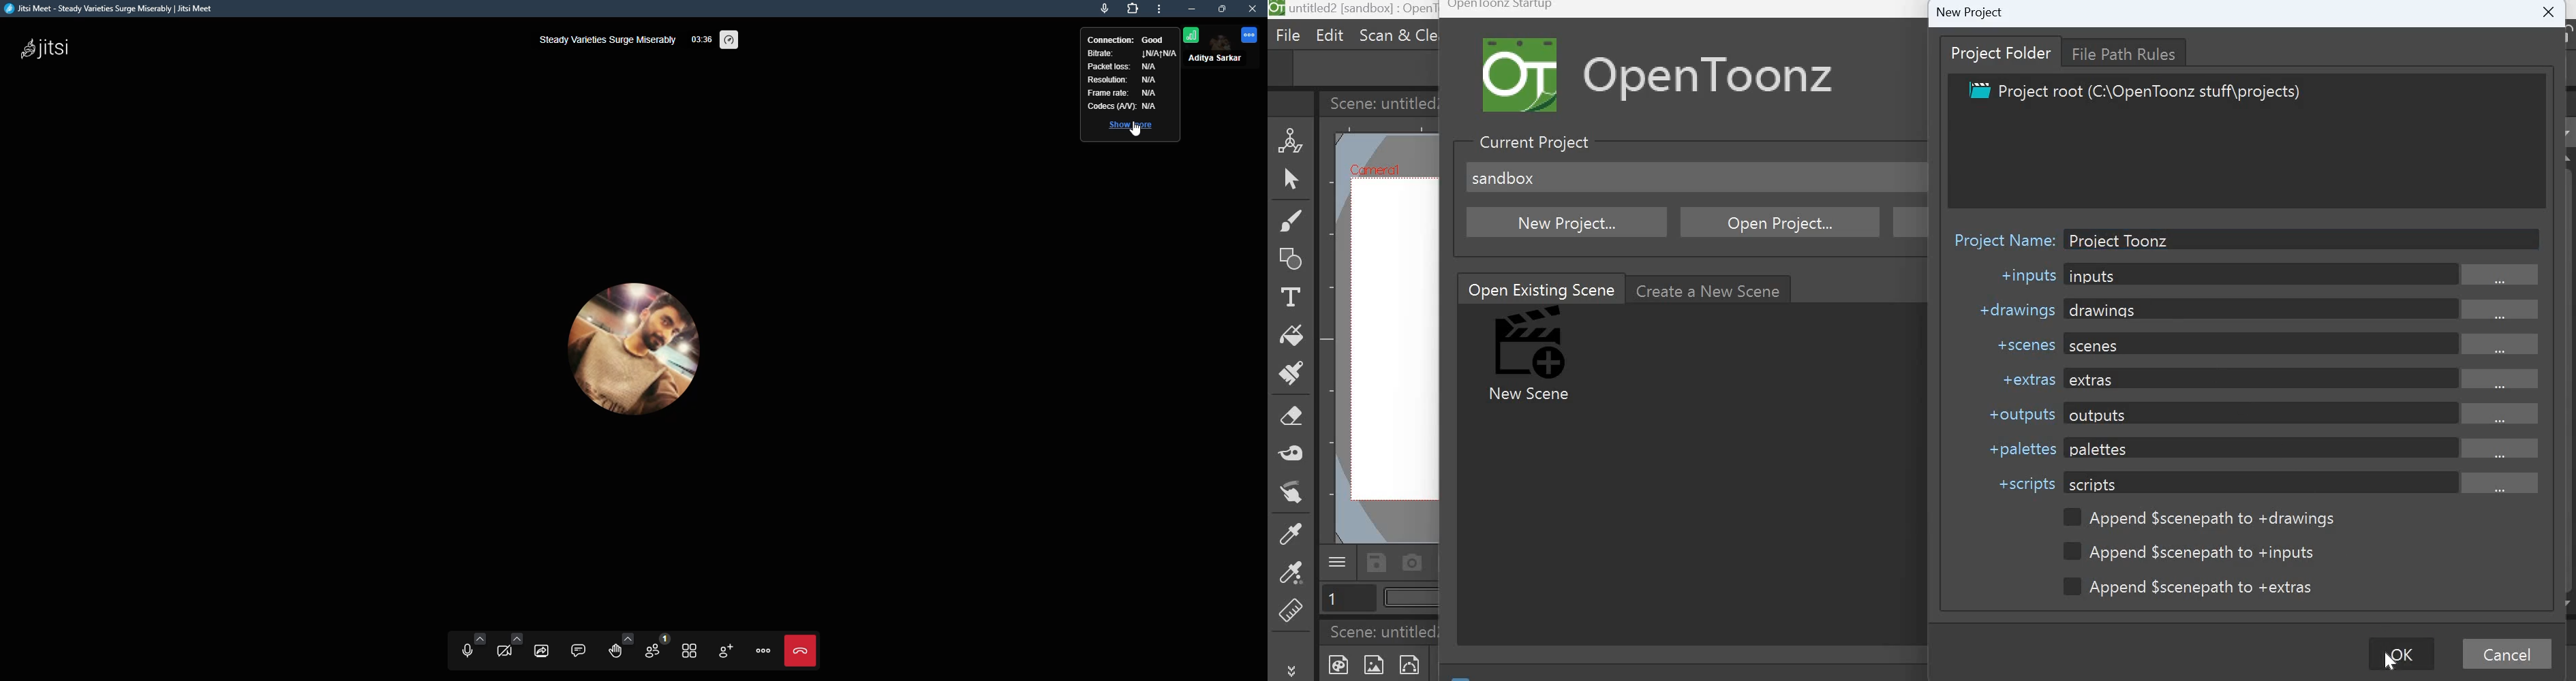 This screenshot has height=700, width=2576. Describe the element at coordinates (2013, 309) in the screenshot. I see `+drawings` at that location.